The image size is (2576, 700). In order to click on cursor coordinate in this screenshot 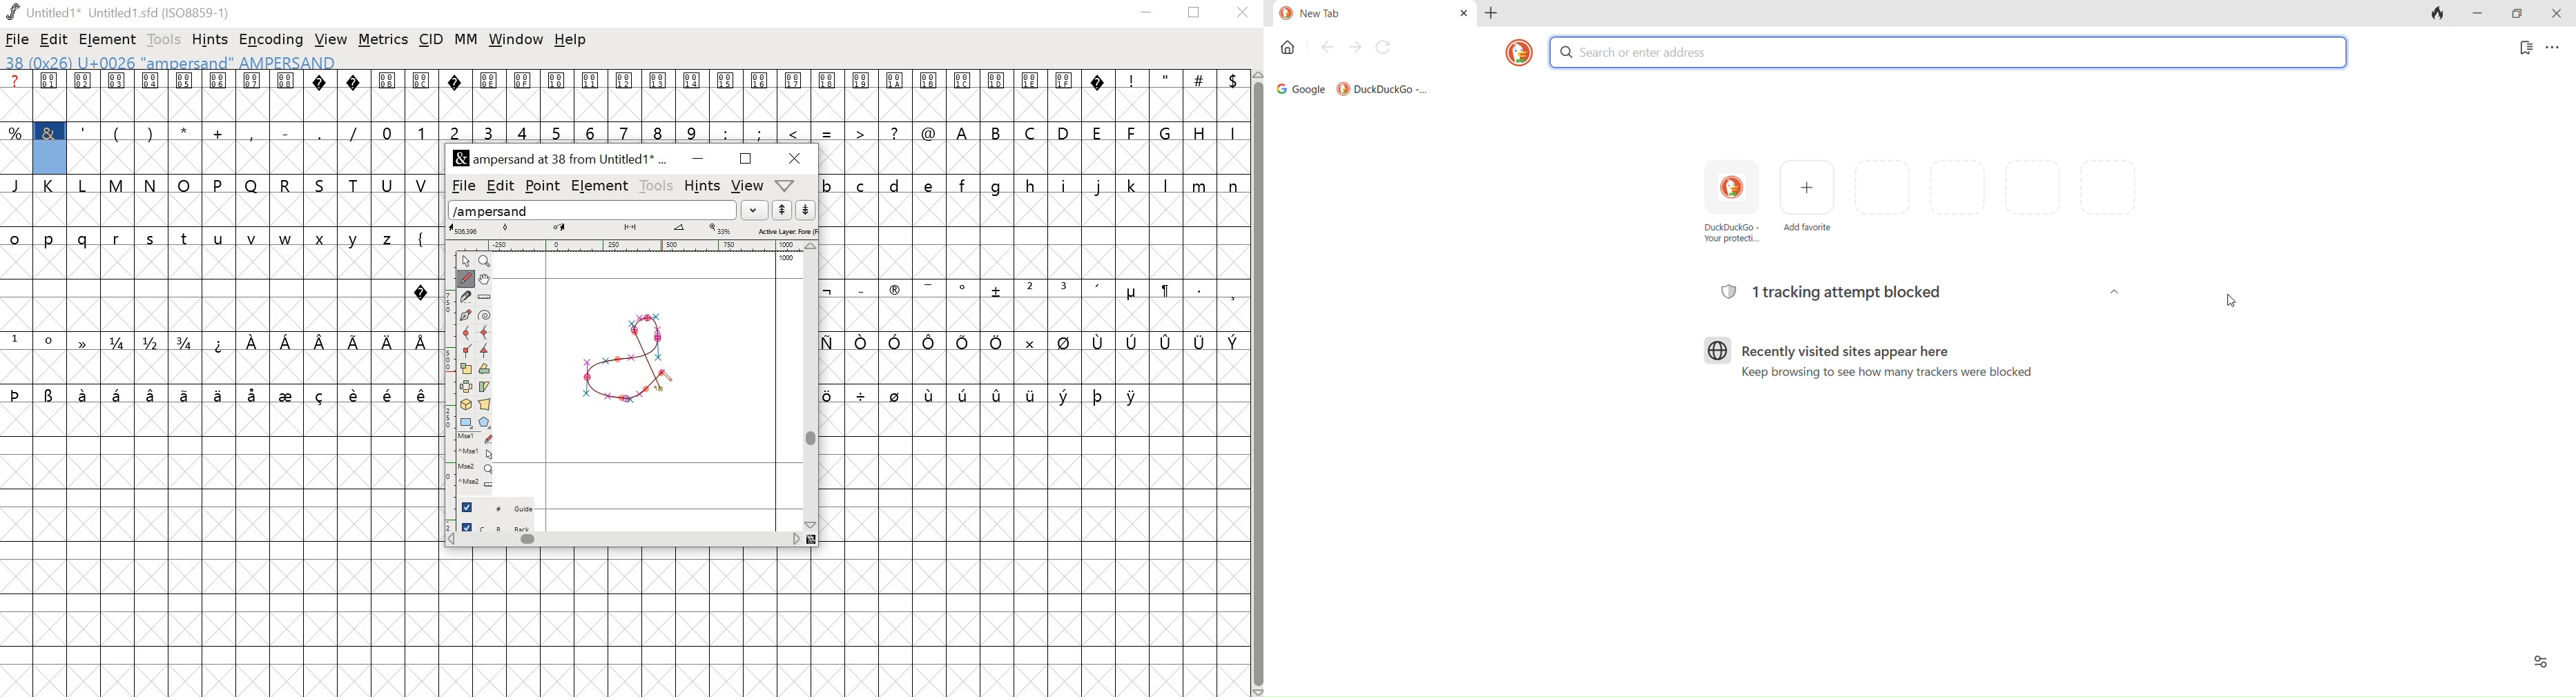, I will do `click(466, 229)`.